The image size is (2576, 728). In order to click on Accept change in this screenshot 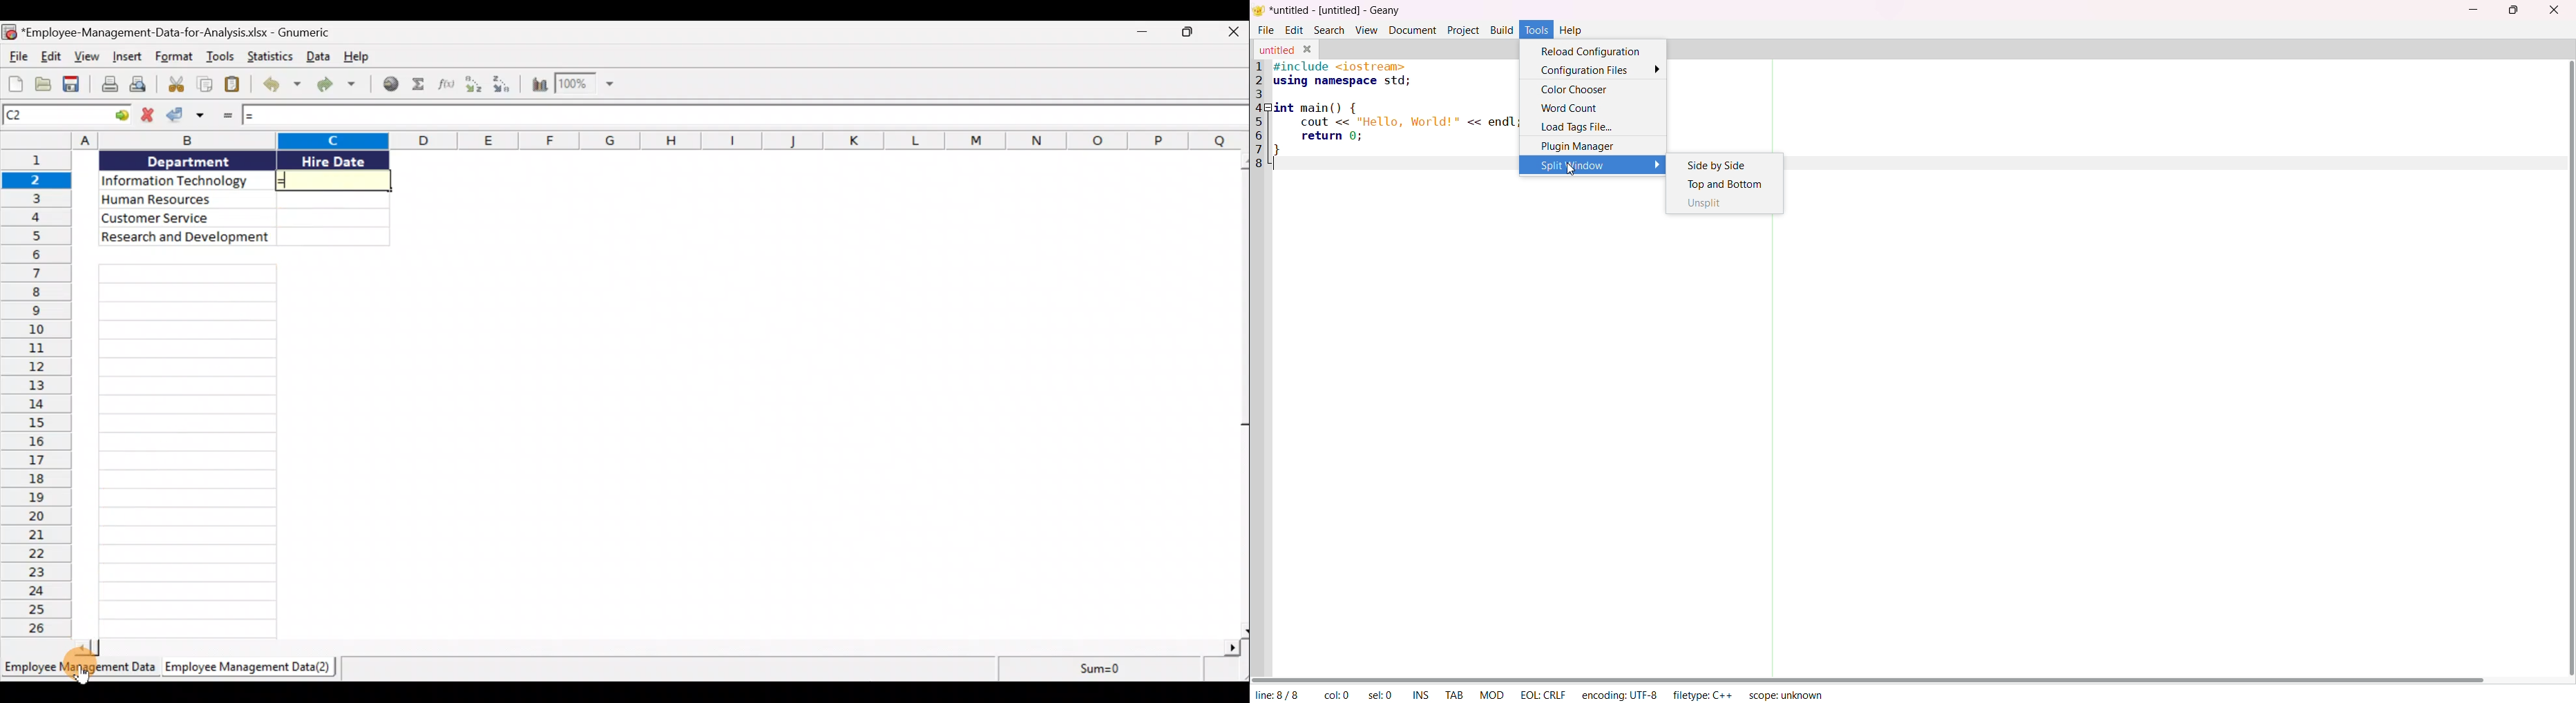, I will do `click(186, 118)`.